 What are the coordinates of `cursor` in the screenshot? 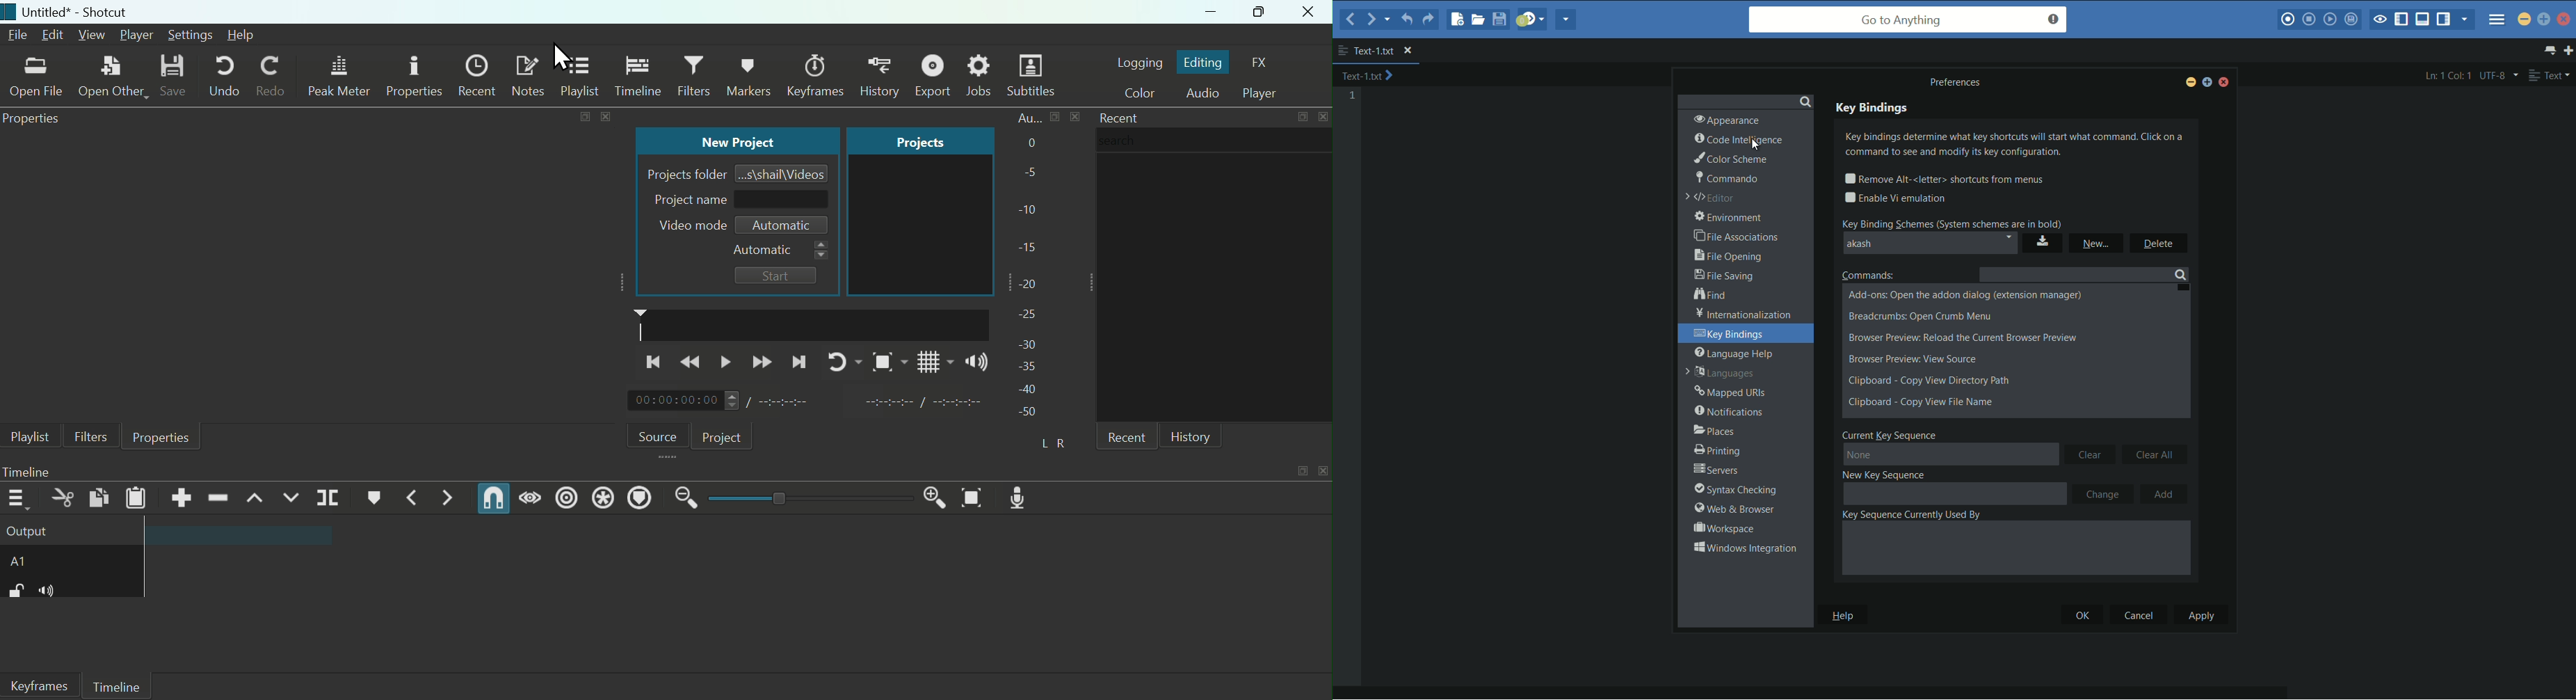 It's located at (565, 56).